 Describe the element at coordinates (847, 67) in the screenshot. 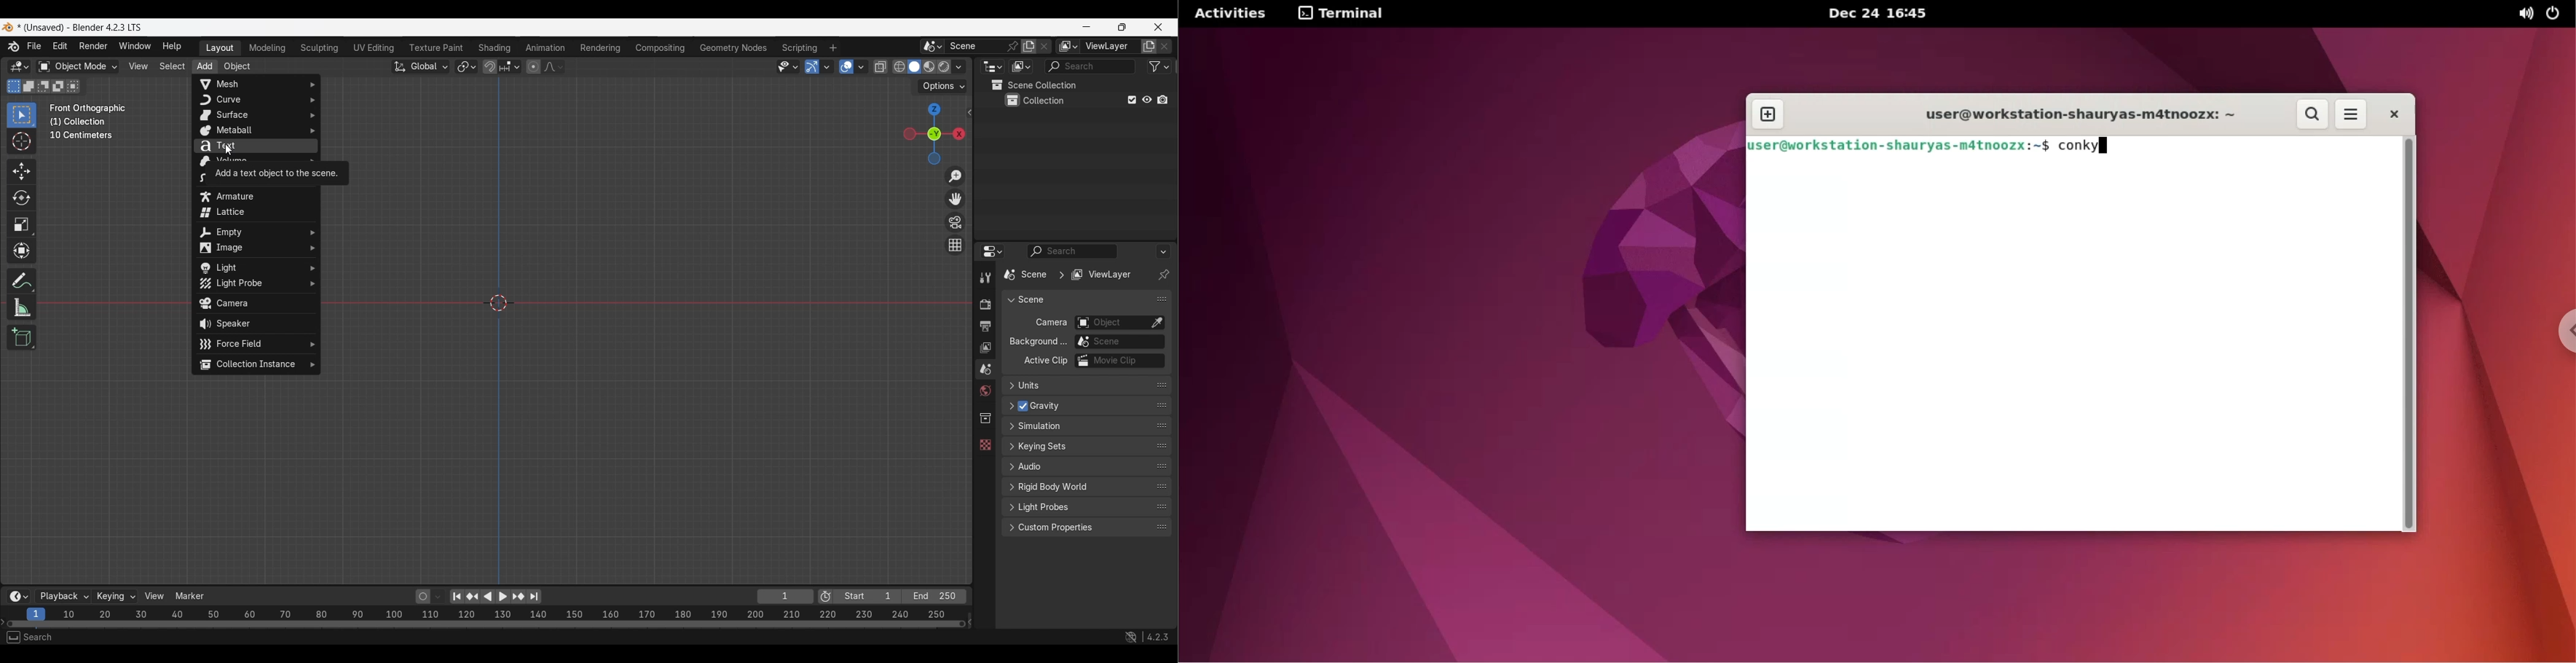

I see `Show overlay` at that location.